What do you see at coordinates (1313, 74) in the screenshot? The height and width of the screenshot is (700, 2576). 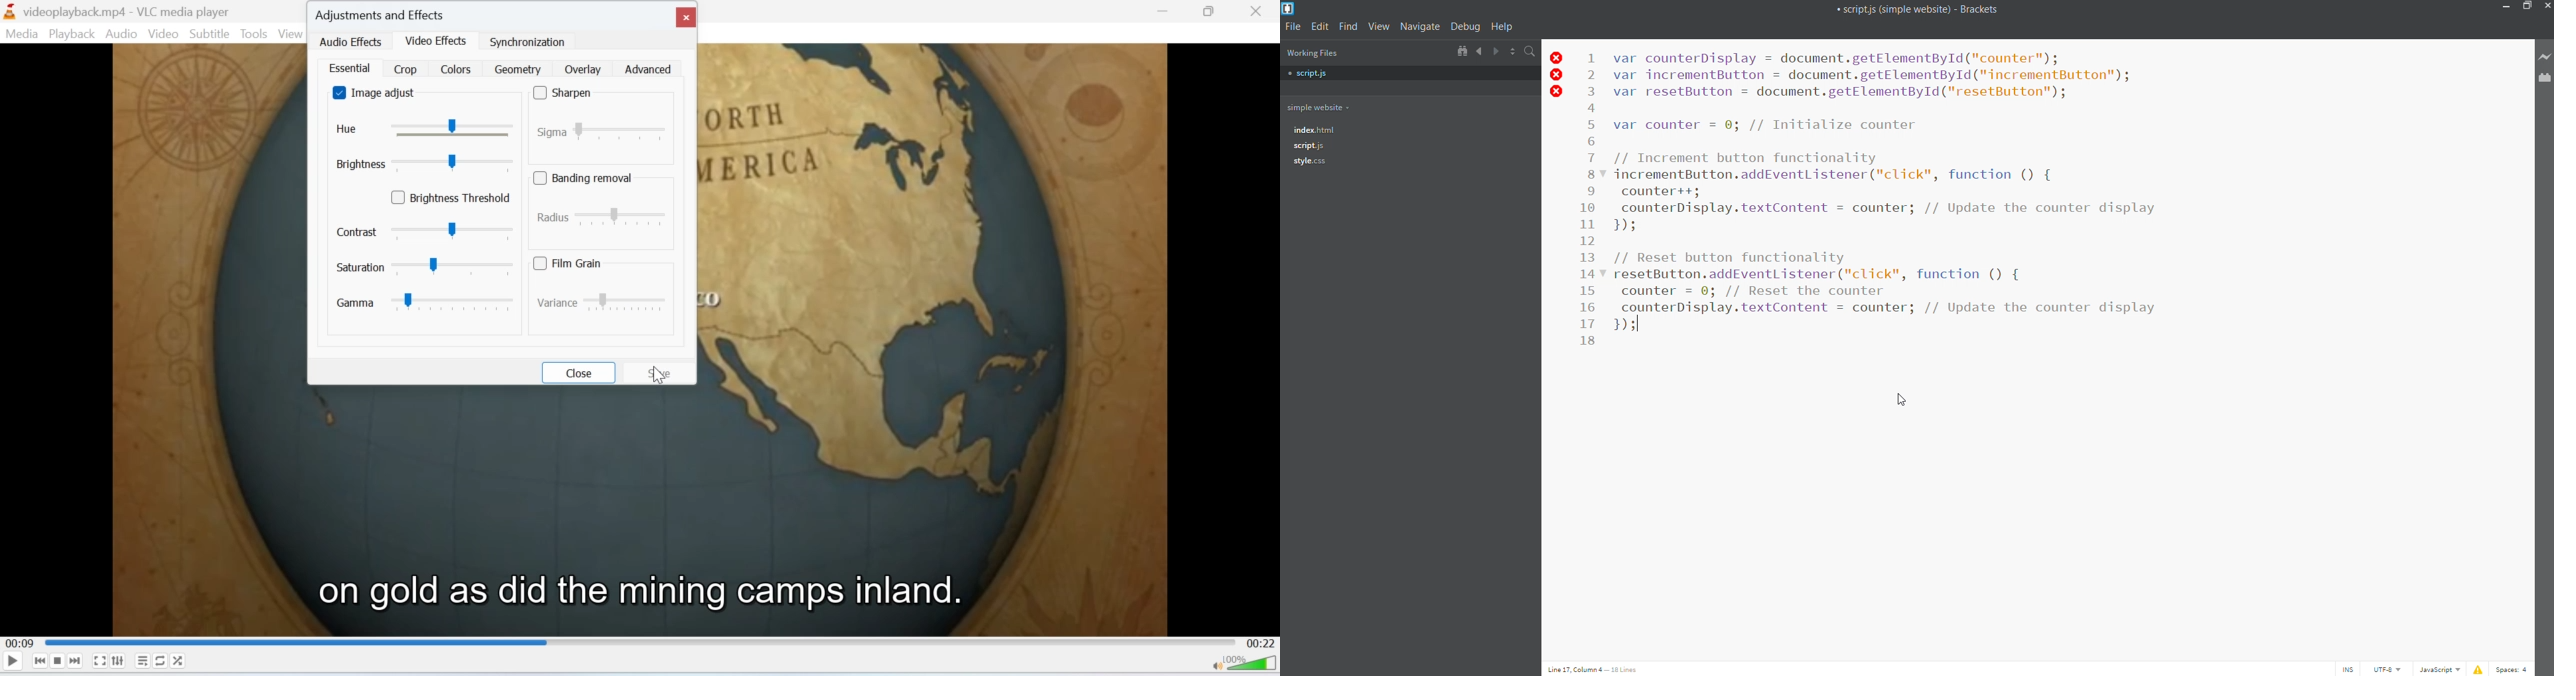 I see `script.js` at bounding box center [1313, 74].